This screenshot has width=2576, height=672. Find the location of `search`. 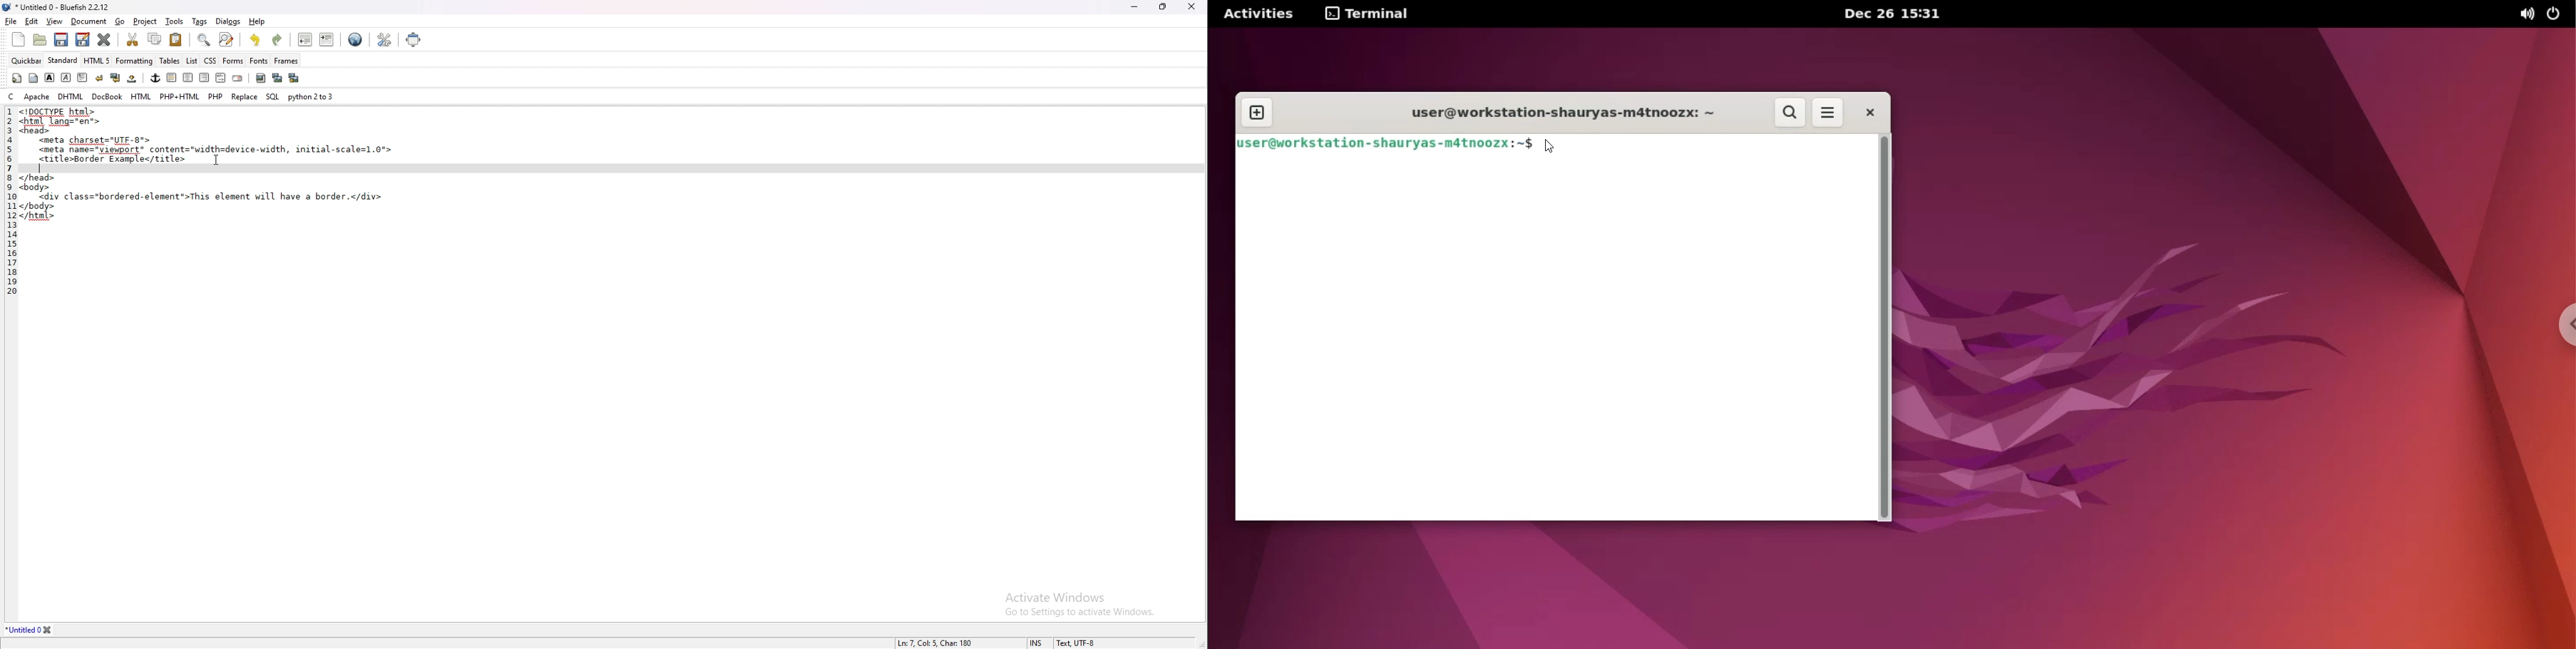

search is located at coordinates (1788, 113).